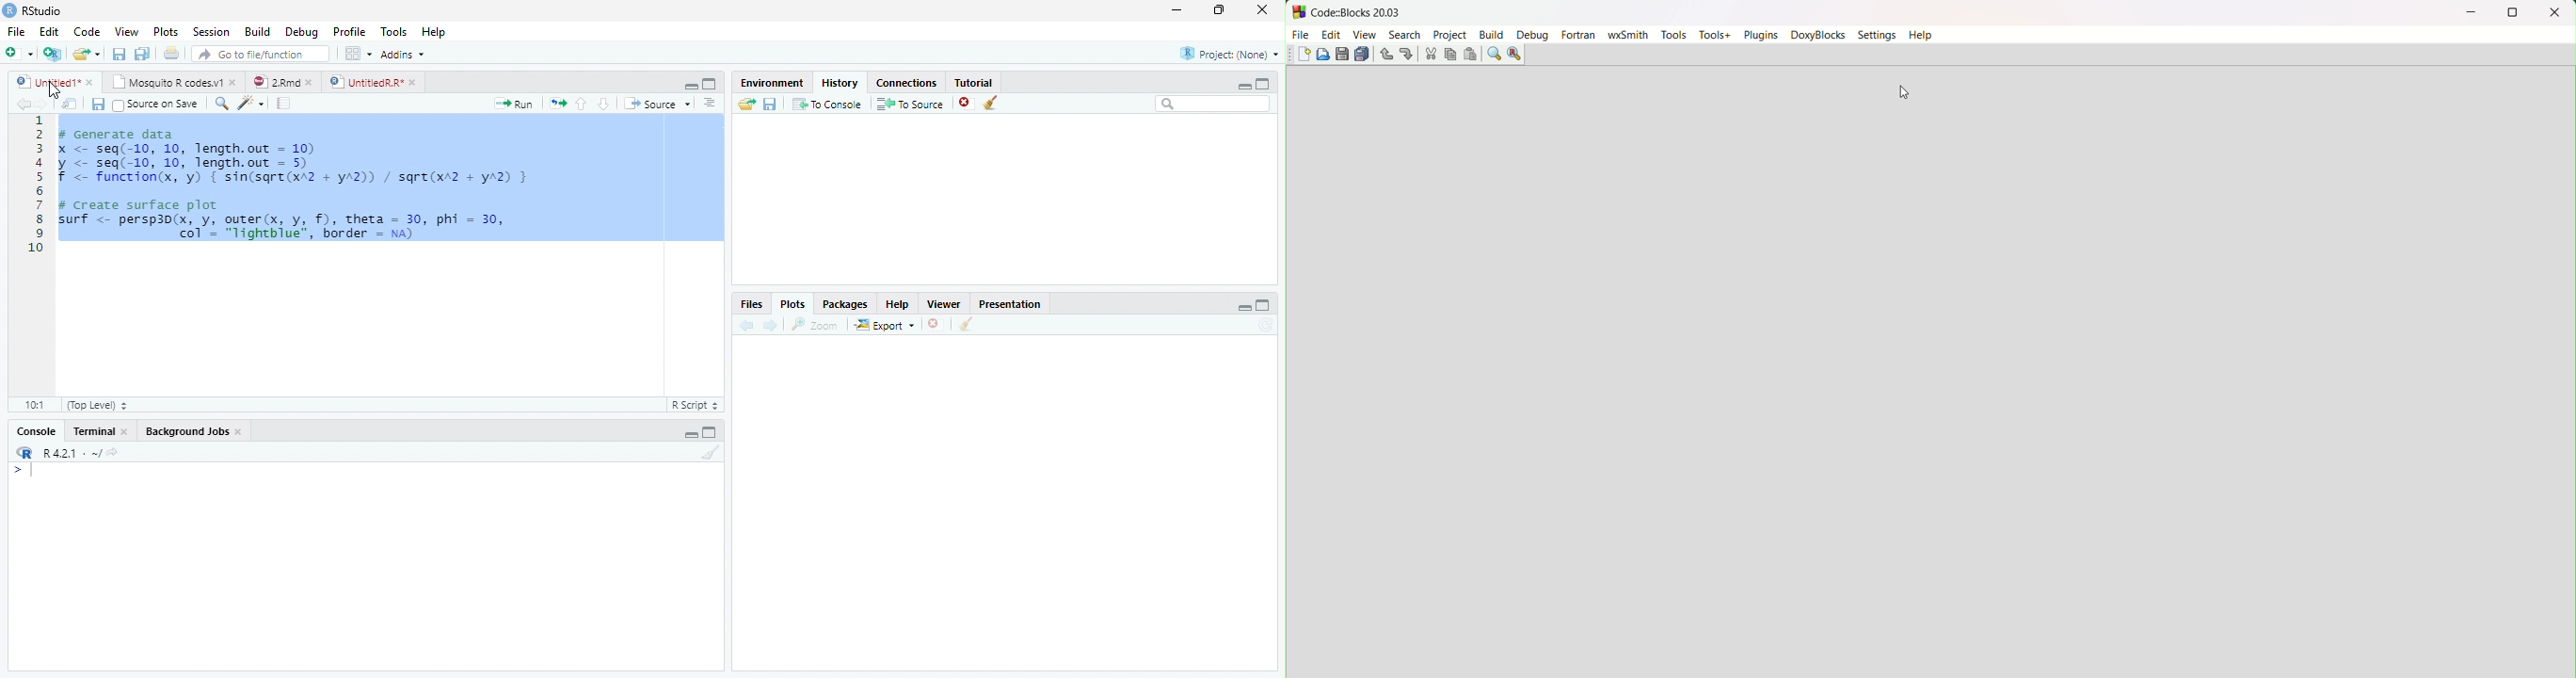  What do you see at coordinates (1264, 305) in the screenshot?
I see `maximize` at bounding box center [1264, 305].